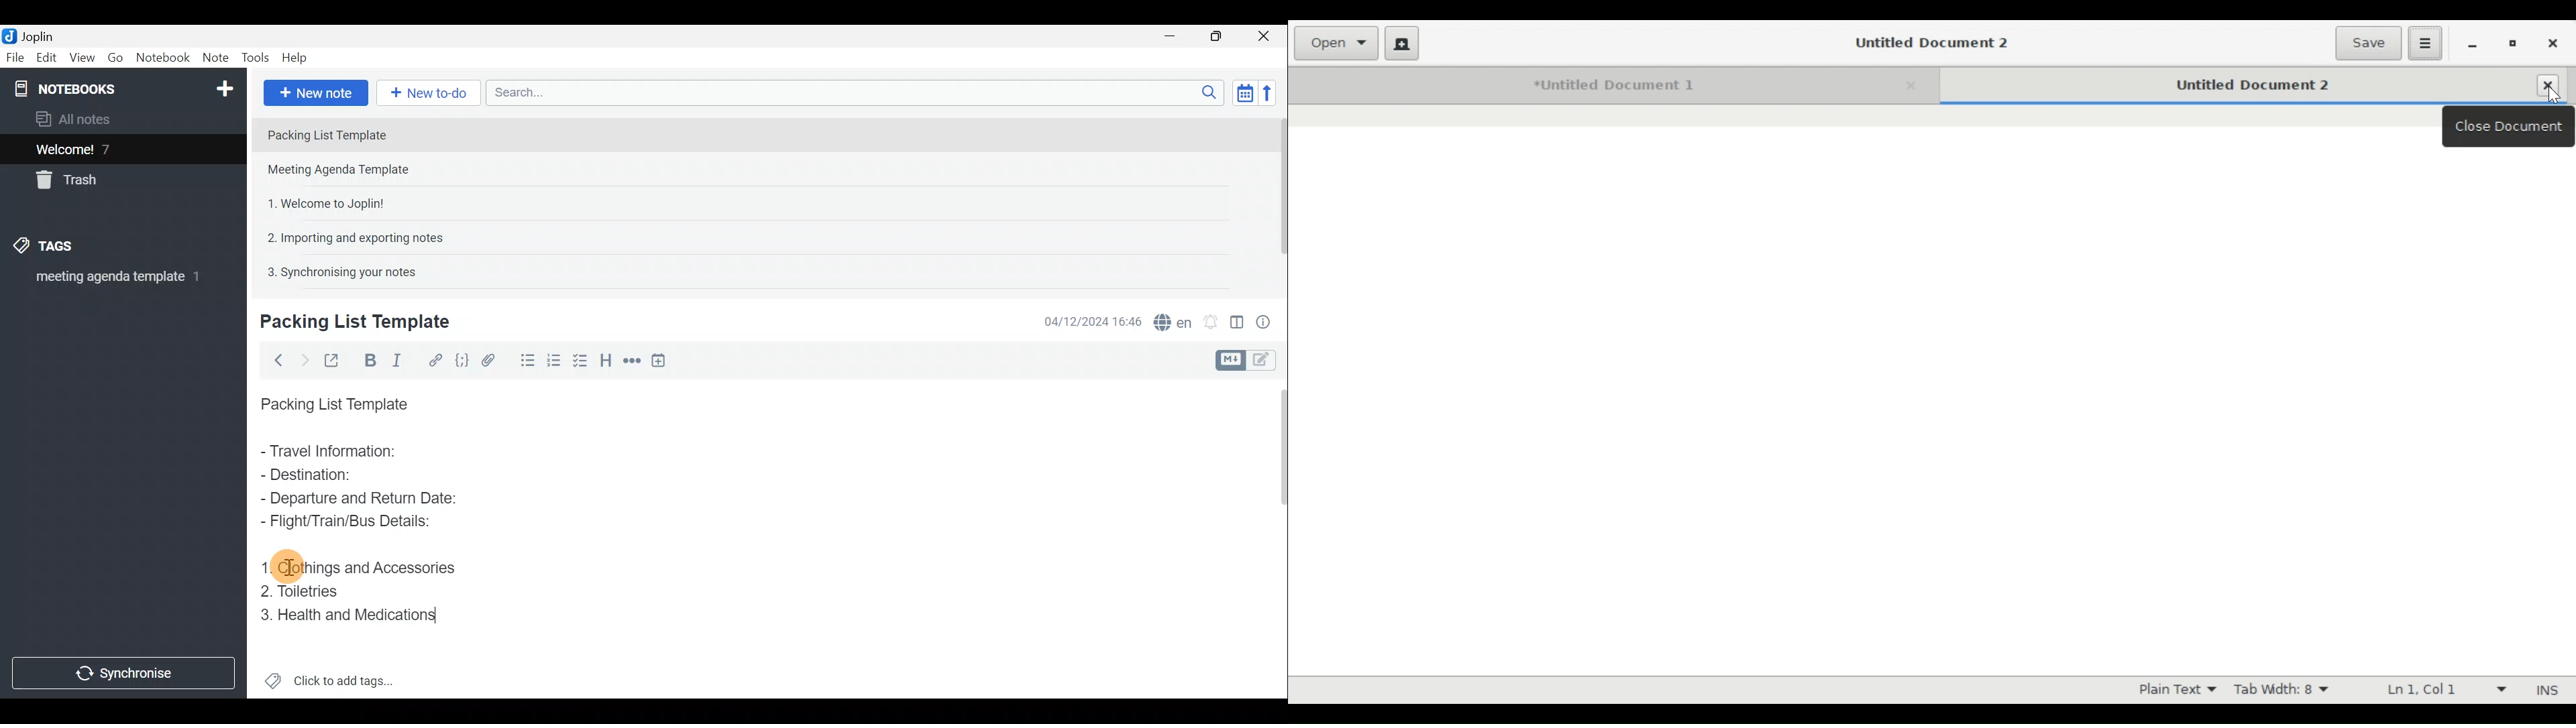 This screenshot has height=728, width=2576. Describe the element at coordinates (553, 358) in the screenshot. I see `Checkbox` at that location.